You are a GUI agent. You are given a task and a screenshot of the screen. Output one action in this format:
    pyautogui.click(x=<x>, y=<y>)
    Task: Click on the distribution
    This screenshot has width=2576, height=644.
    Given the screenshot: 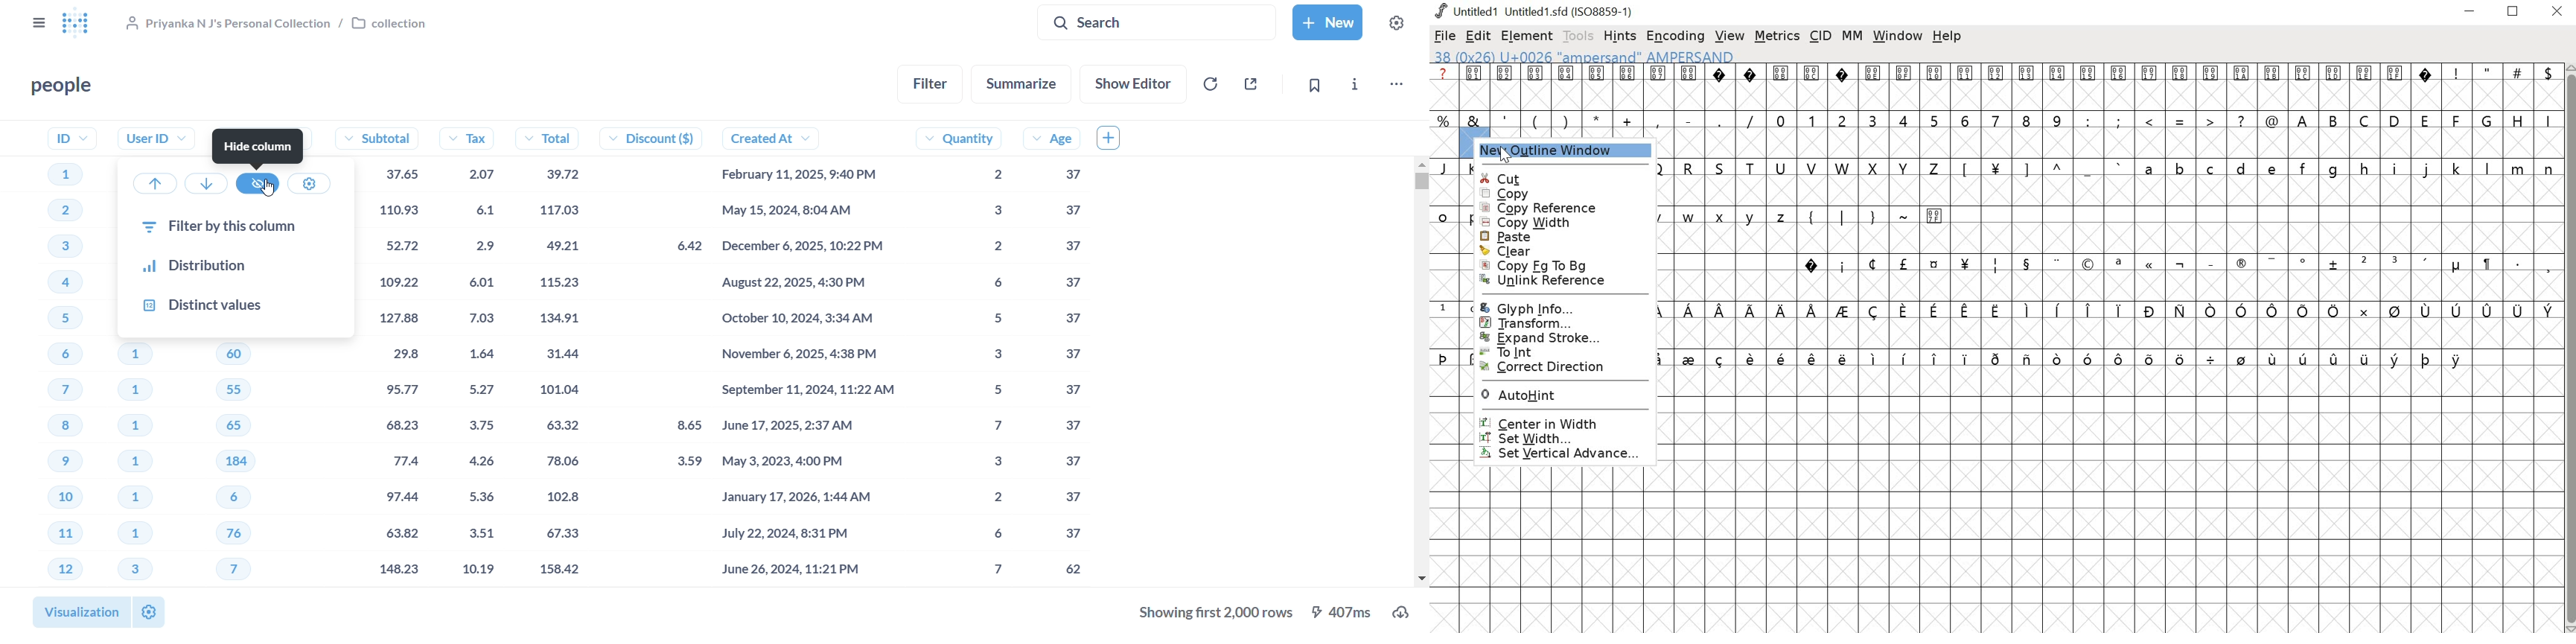 What is the action you would take?
    pyautogui.click(x=235, y=267)
    